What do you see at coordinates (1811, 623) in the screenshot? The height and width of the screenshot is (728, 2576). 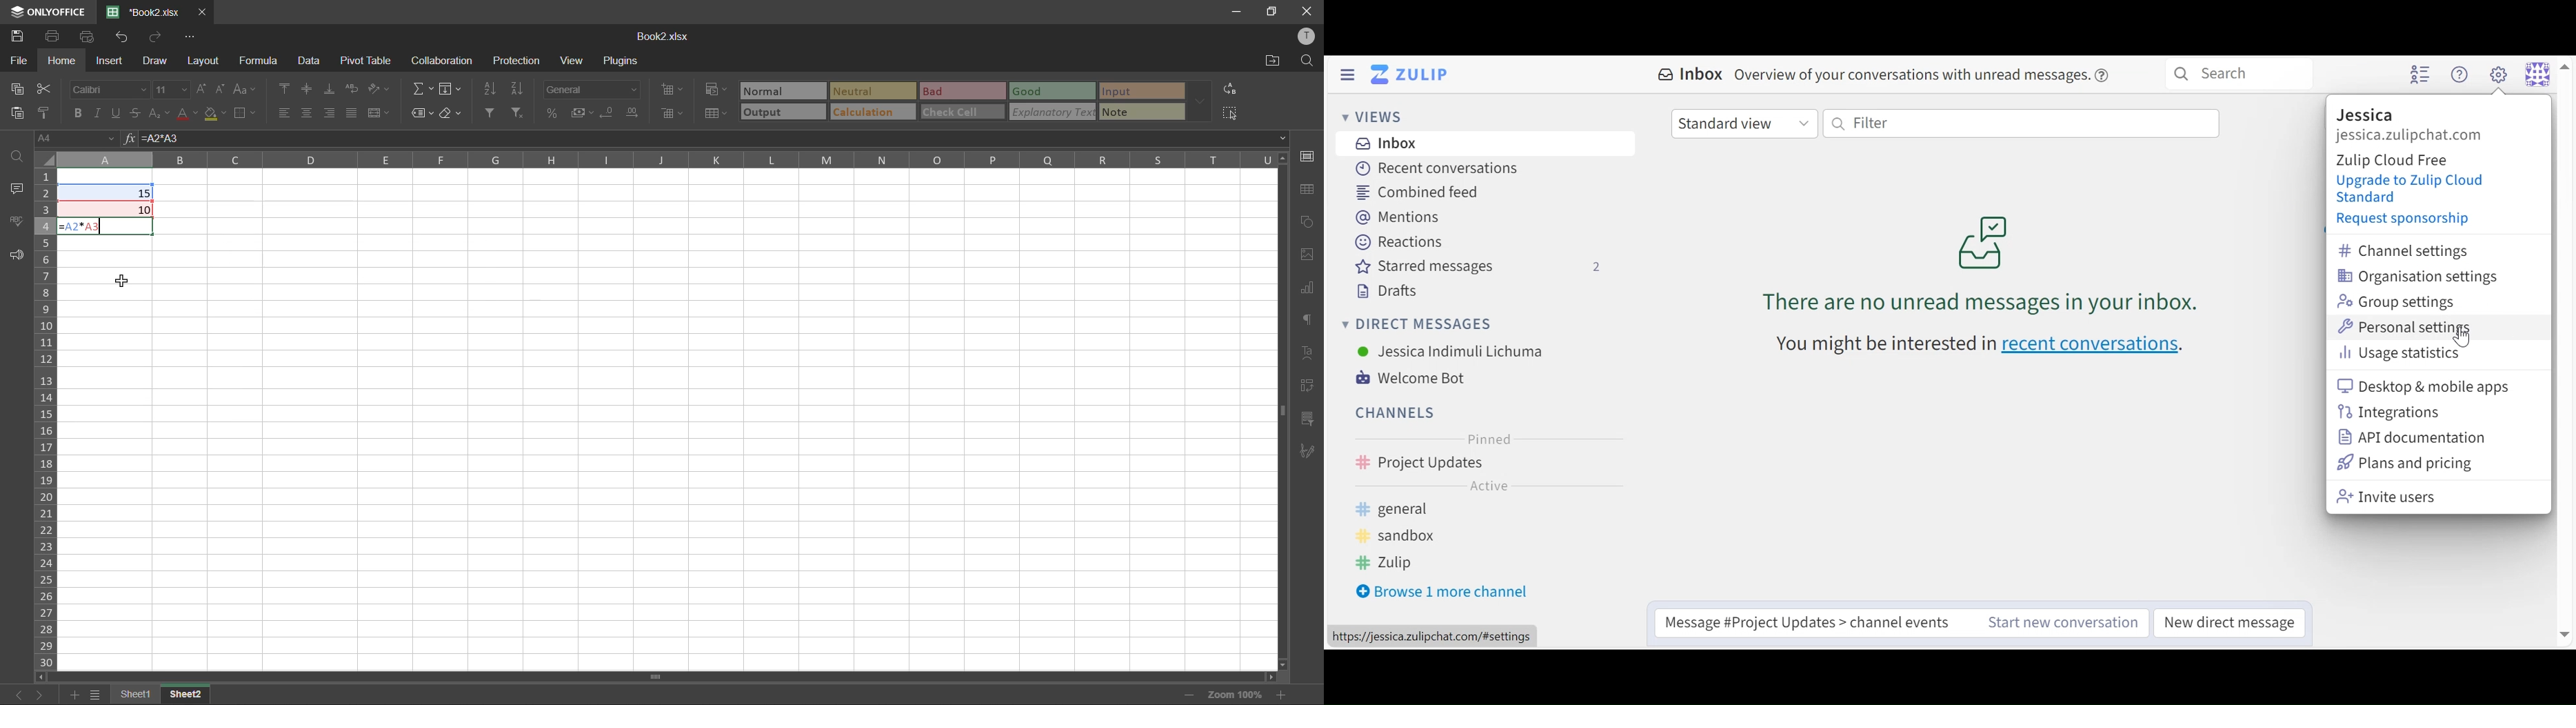 I see `Compose message` at bounding box center [1811, 623].